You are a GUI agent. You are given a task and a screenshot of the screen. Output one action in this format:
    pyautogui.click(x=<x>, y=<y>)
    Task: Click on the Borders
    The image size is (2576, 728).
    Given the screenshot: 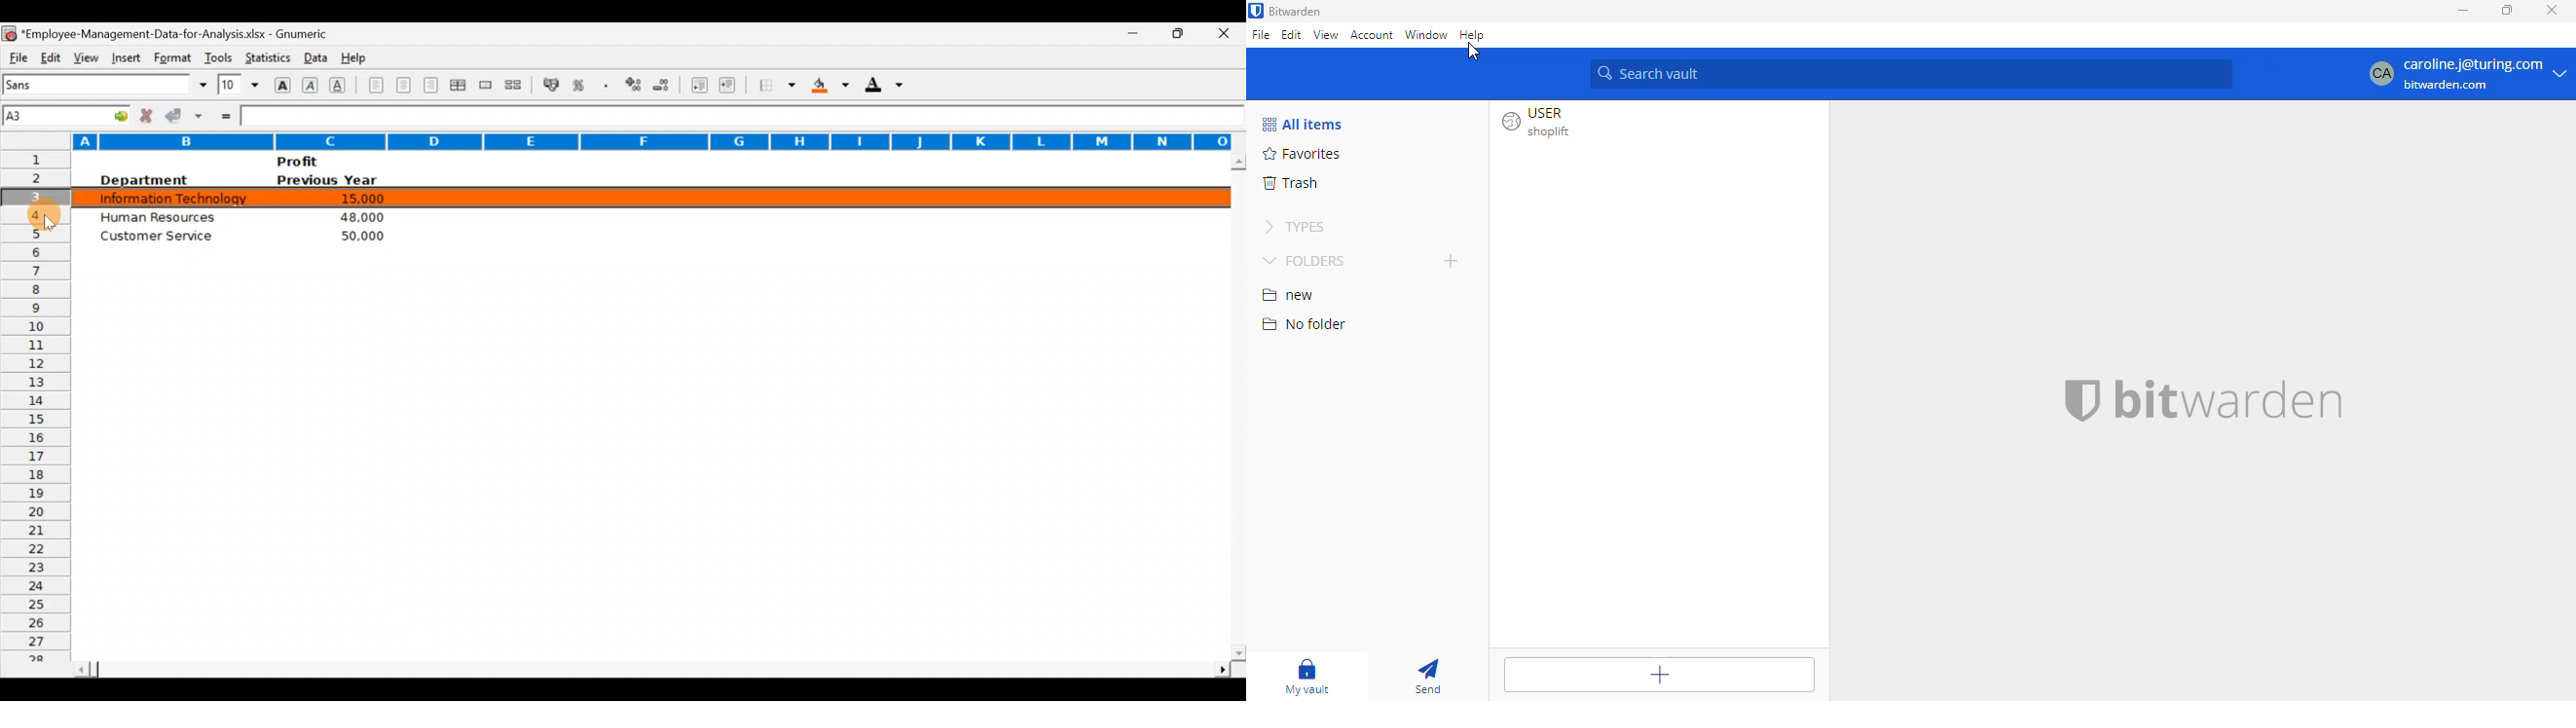 What is the action you would take?
    pyautogui.click(x=778, y=85)
    